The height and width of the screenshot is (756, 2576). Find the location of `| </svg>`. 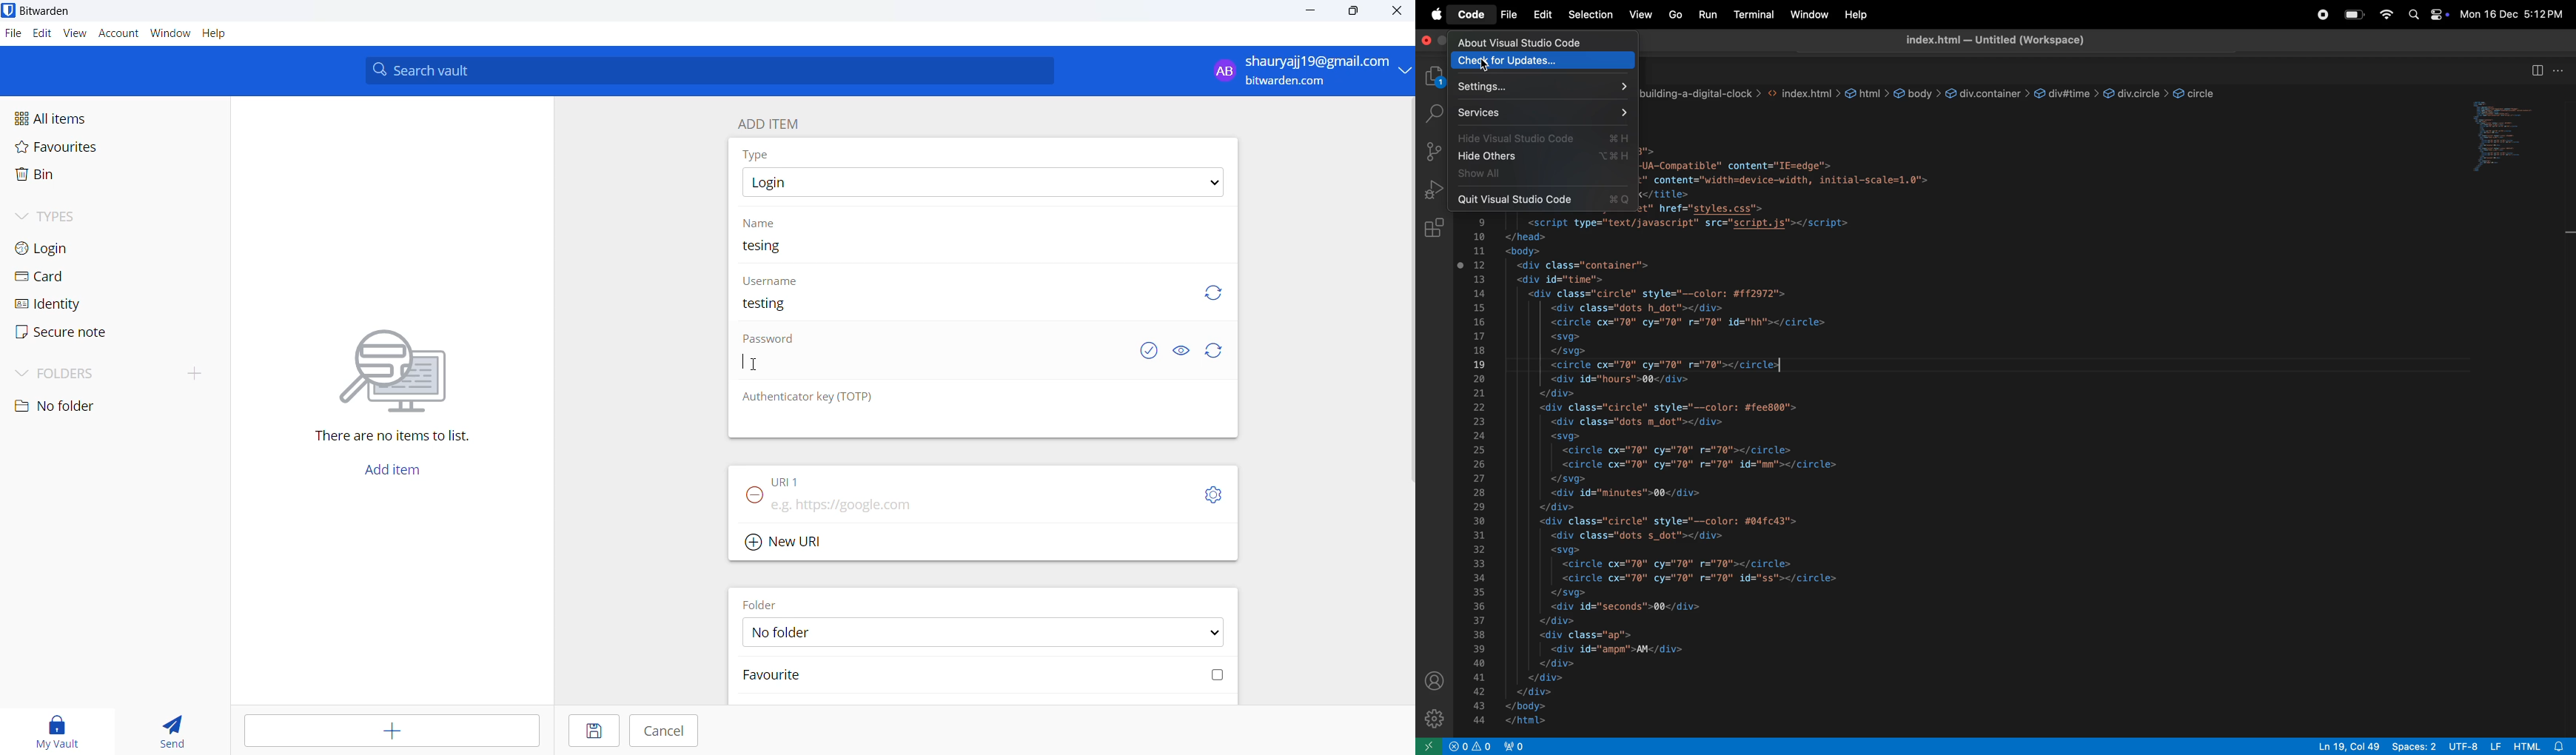

| </svg> is located at coordinates (1568, 351).